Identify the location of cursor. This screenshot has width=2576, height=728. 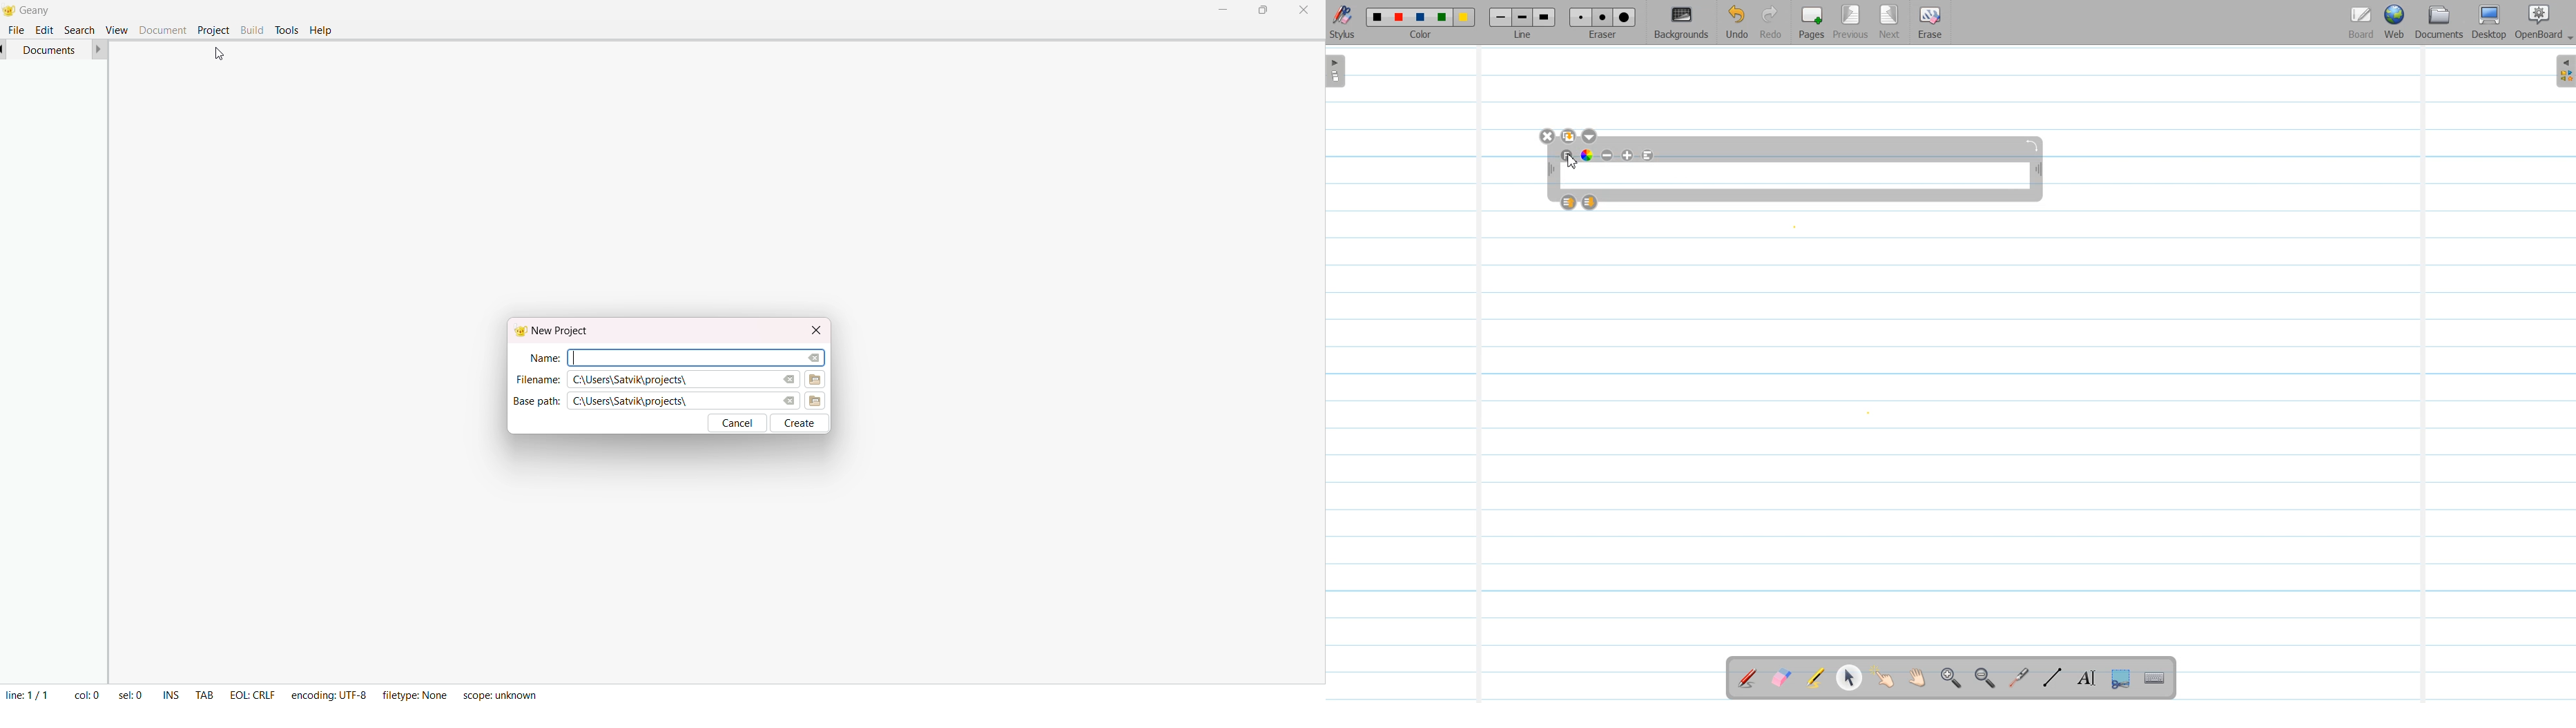
(217, 52).